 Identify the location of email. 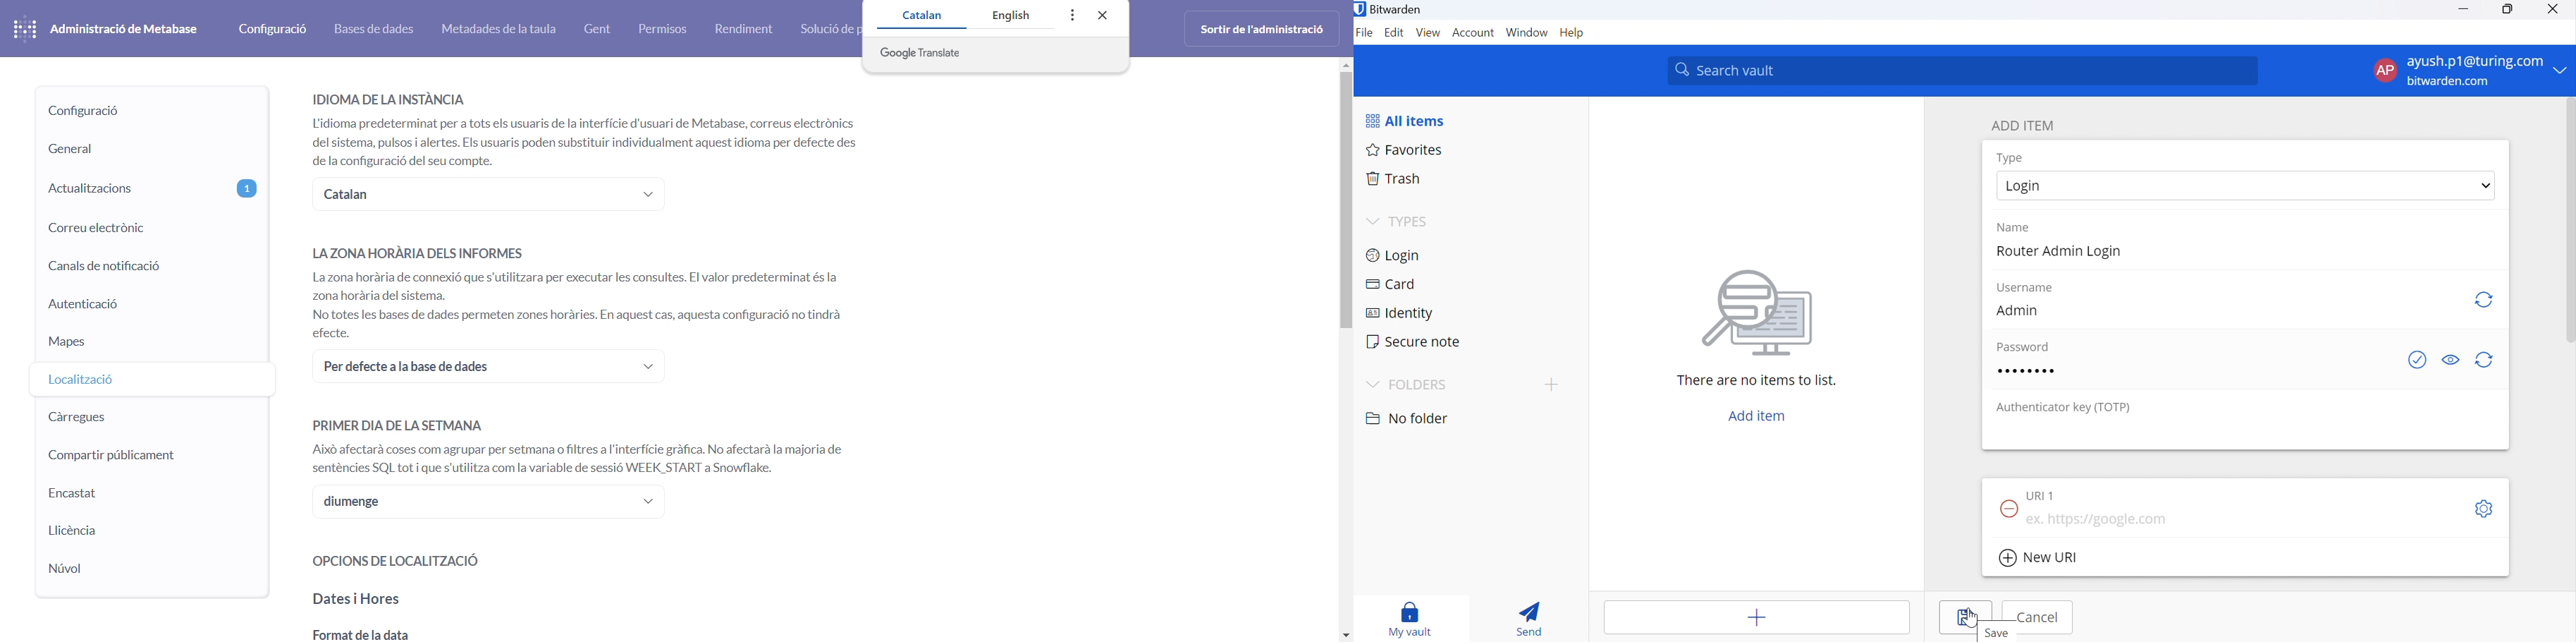
(149, 228).